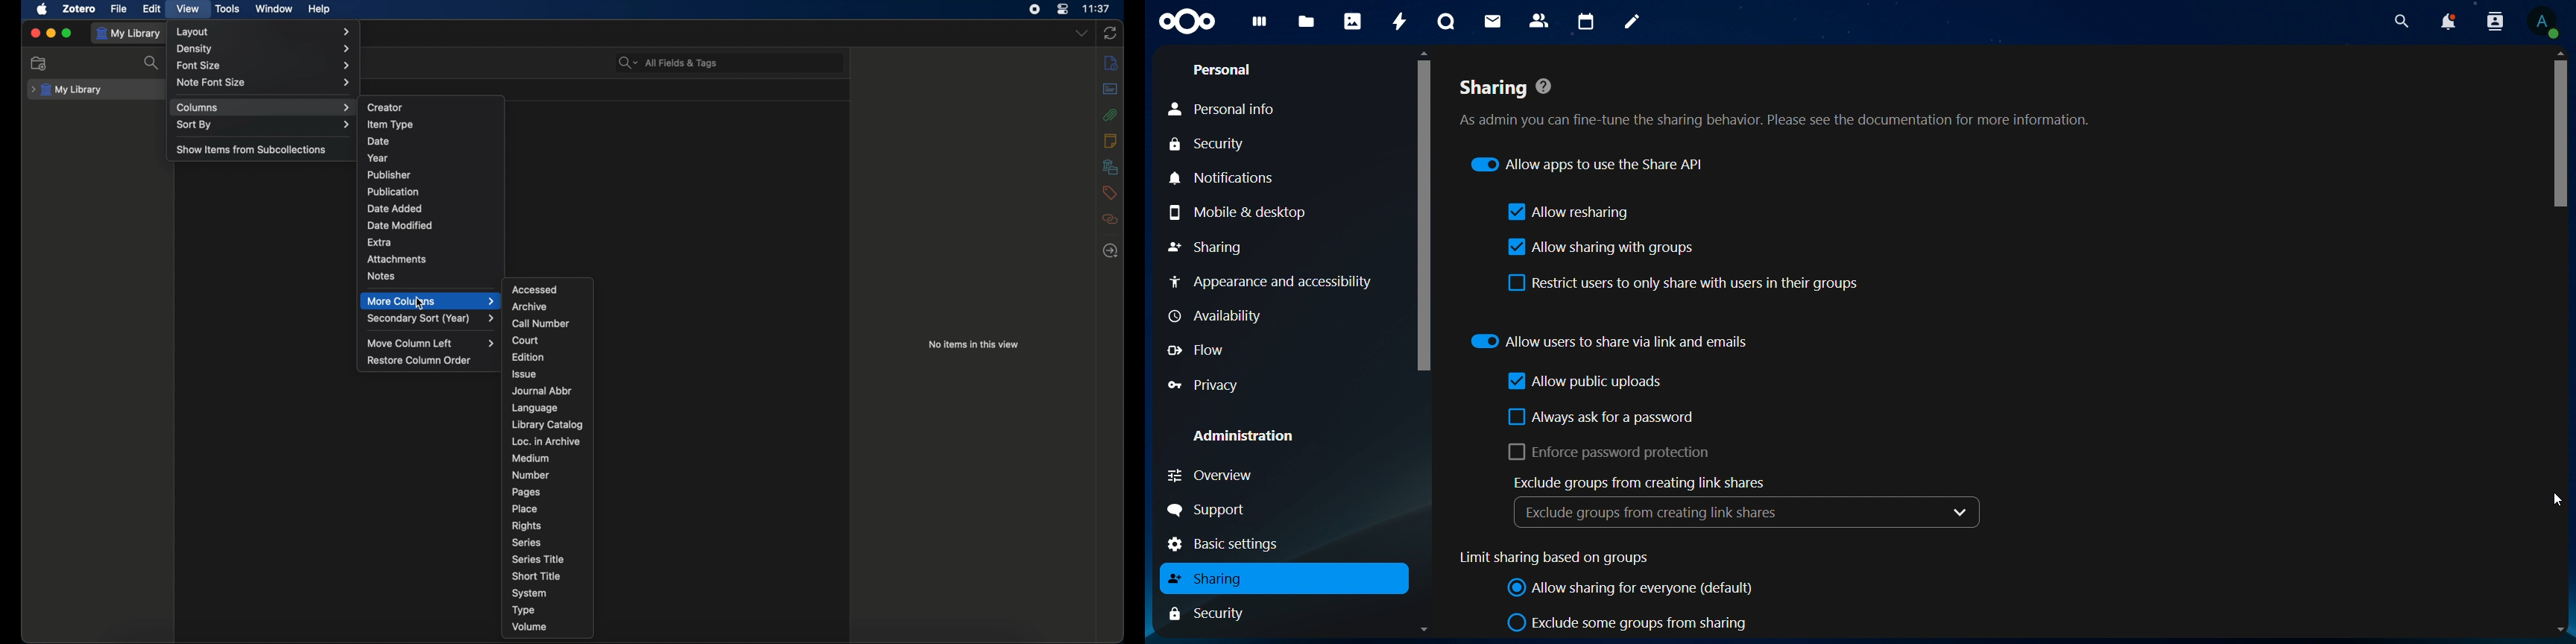 The height and width of the screenshot is (644, 2576). What do you see at coordinates (51, 33) in the screenshot?
I see `minimize` at bounding box center [51, 33].